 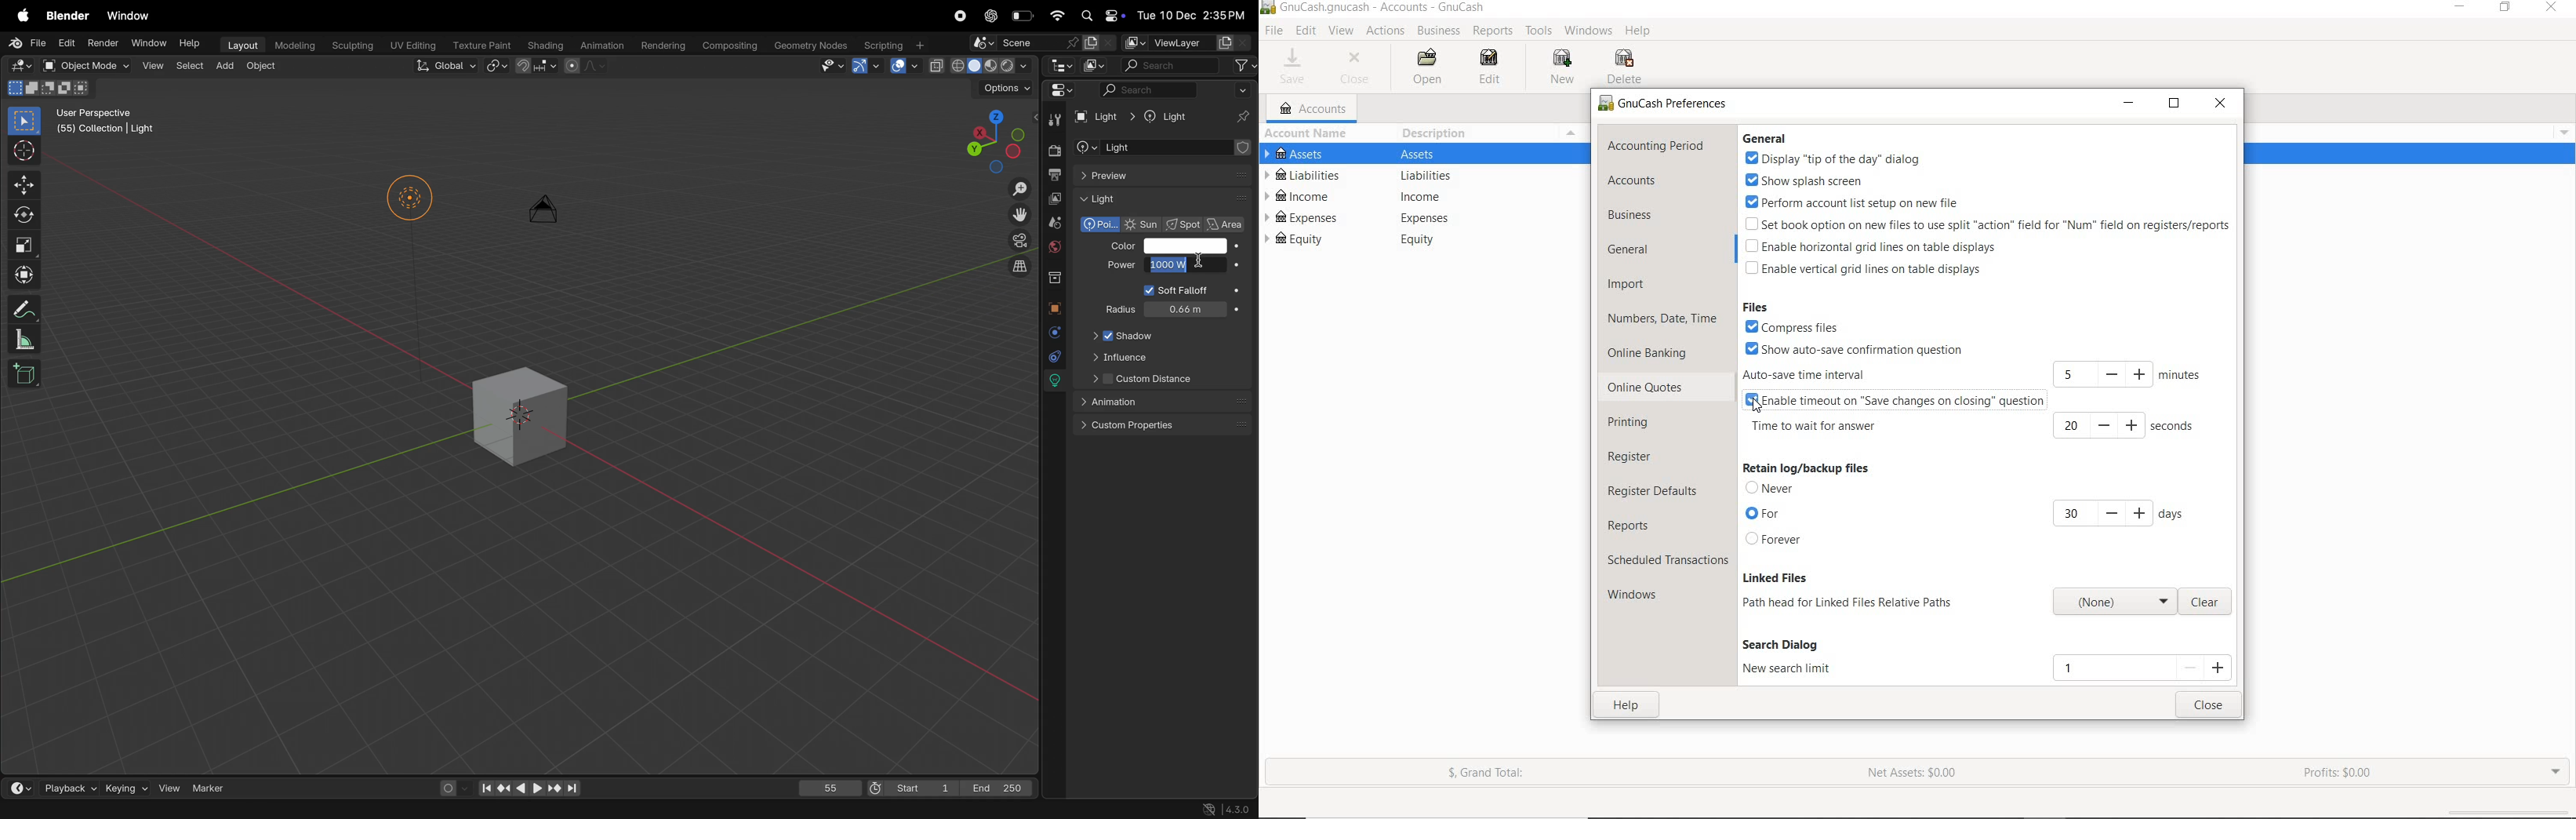 I want to click on Start 1, so click(x=911, y=786).